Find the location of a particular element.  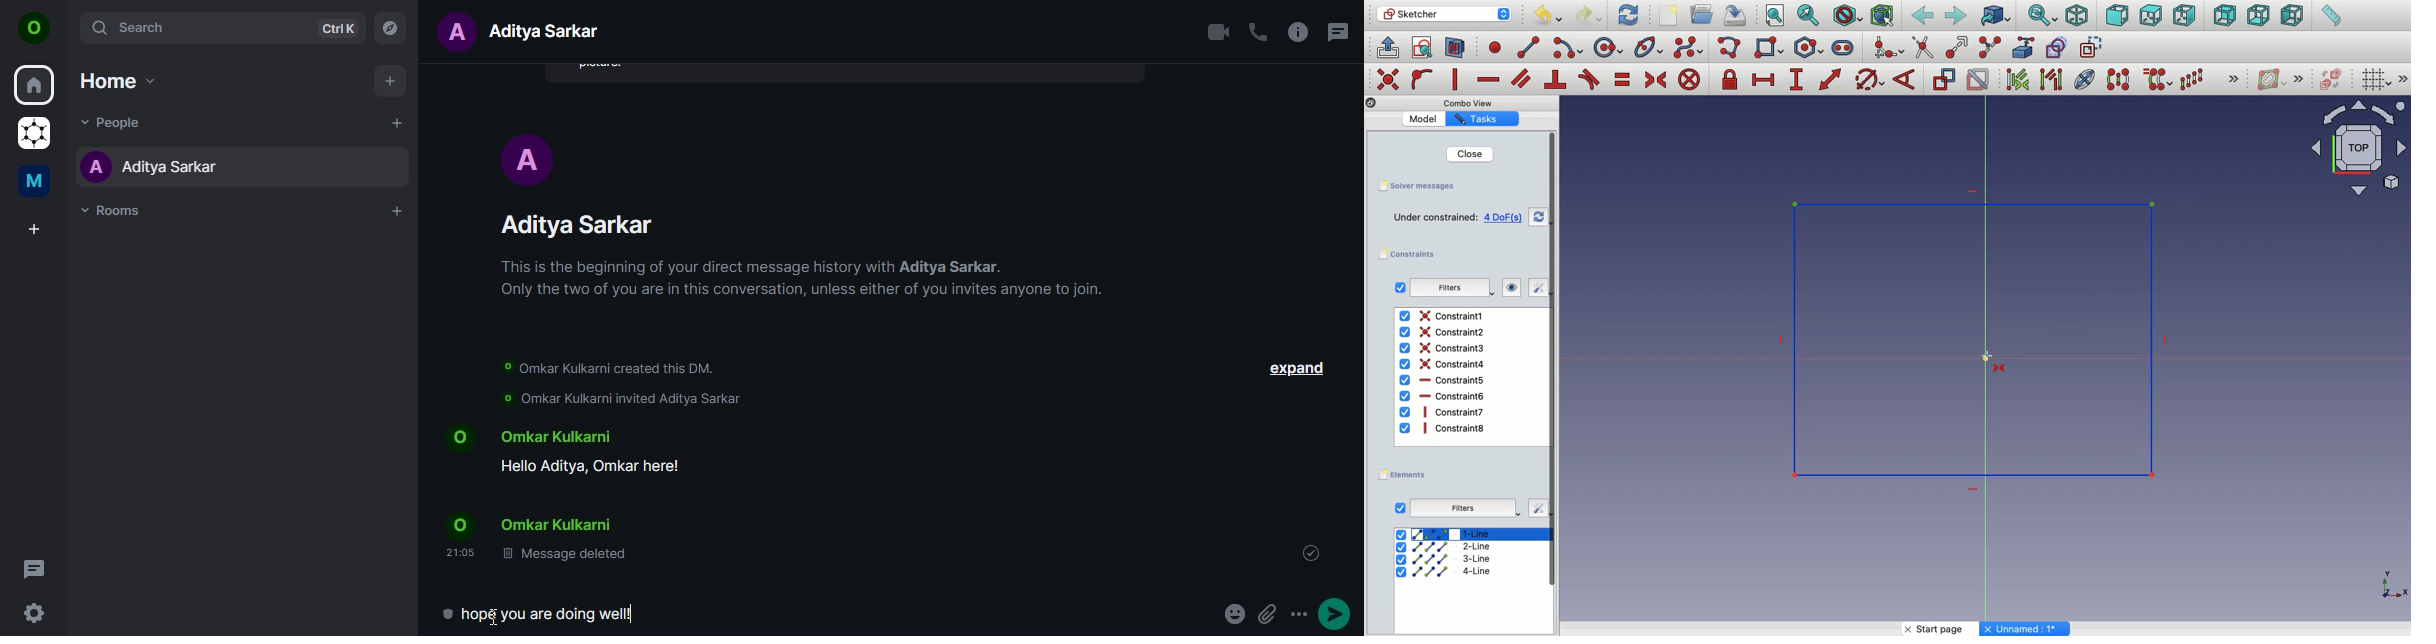

add room is located at coordinates (396, 211).